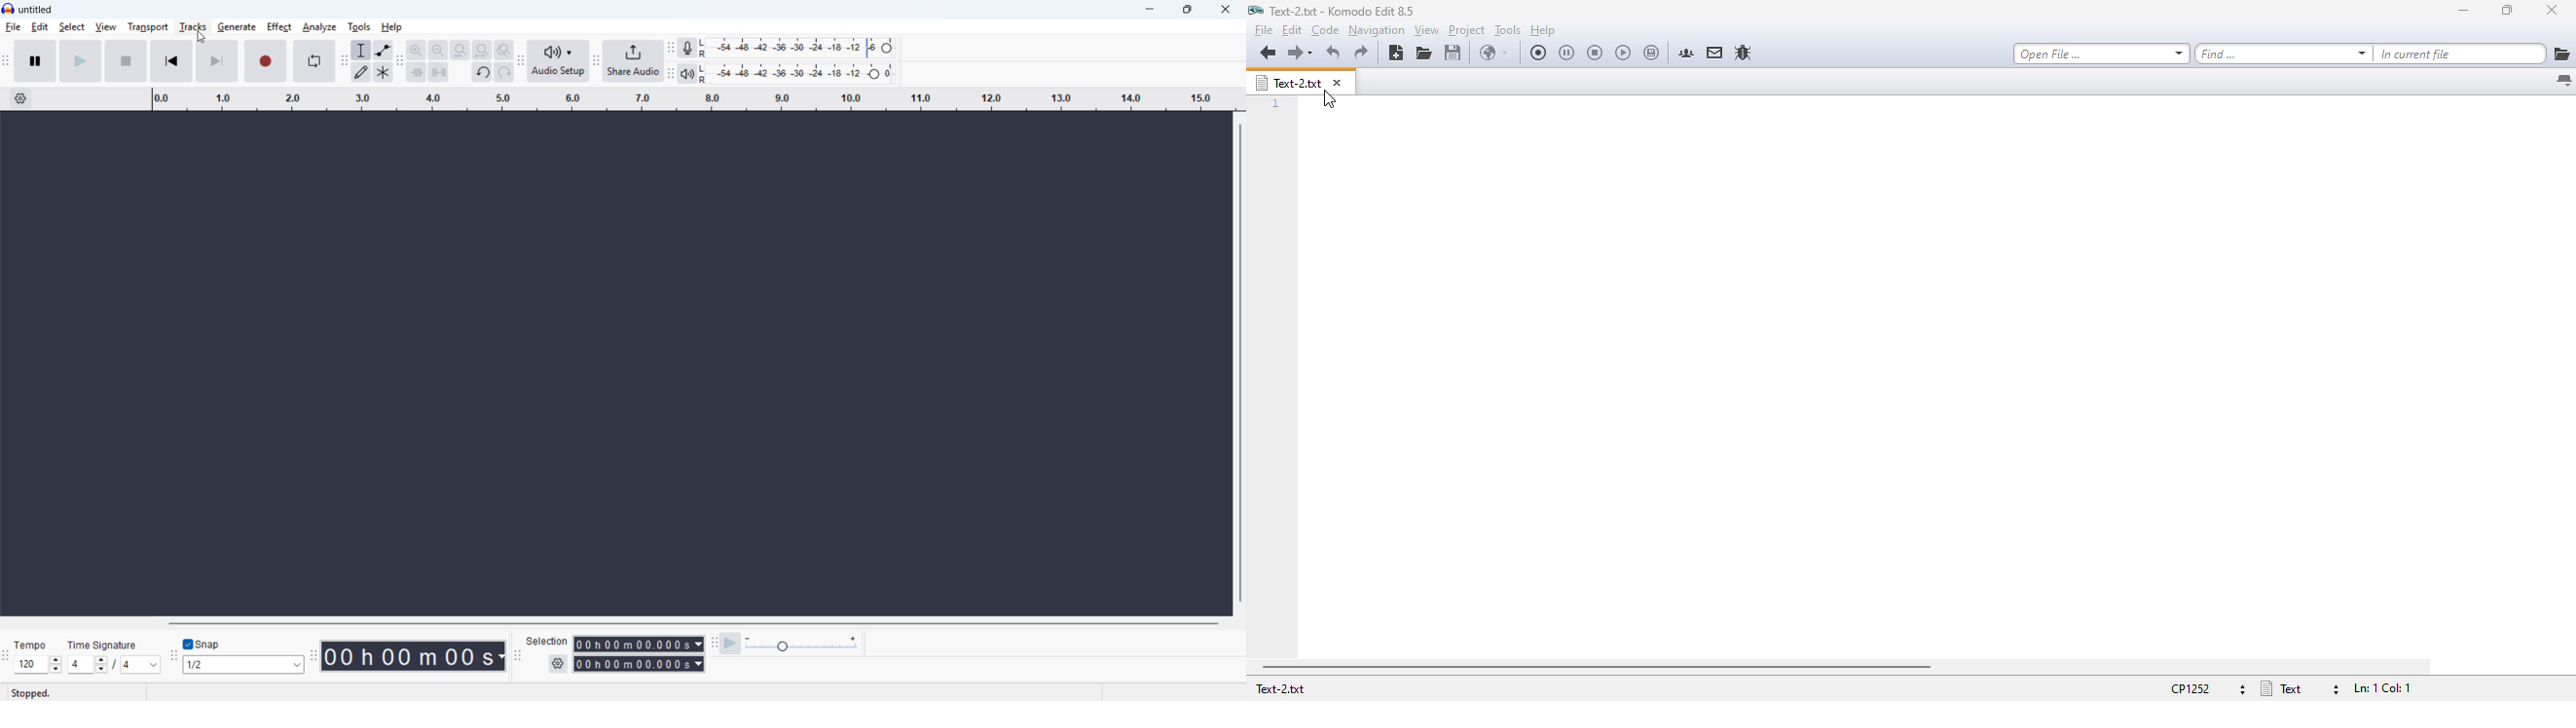 The width and height of the screenshot is (2576, 728). Describe the element at coordinates (522, 62) in the screenshot. I see `Audio Set up toolbar` at that location.